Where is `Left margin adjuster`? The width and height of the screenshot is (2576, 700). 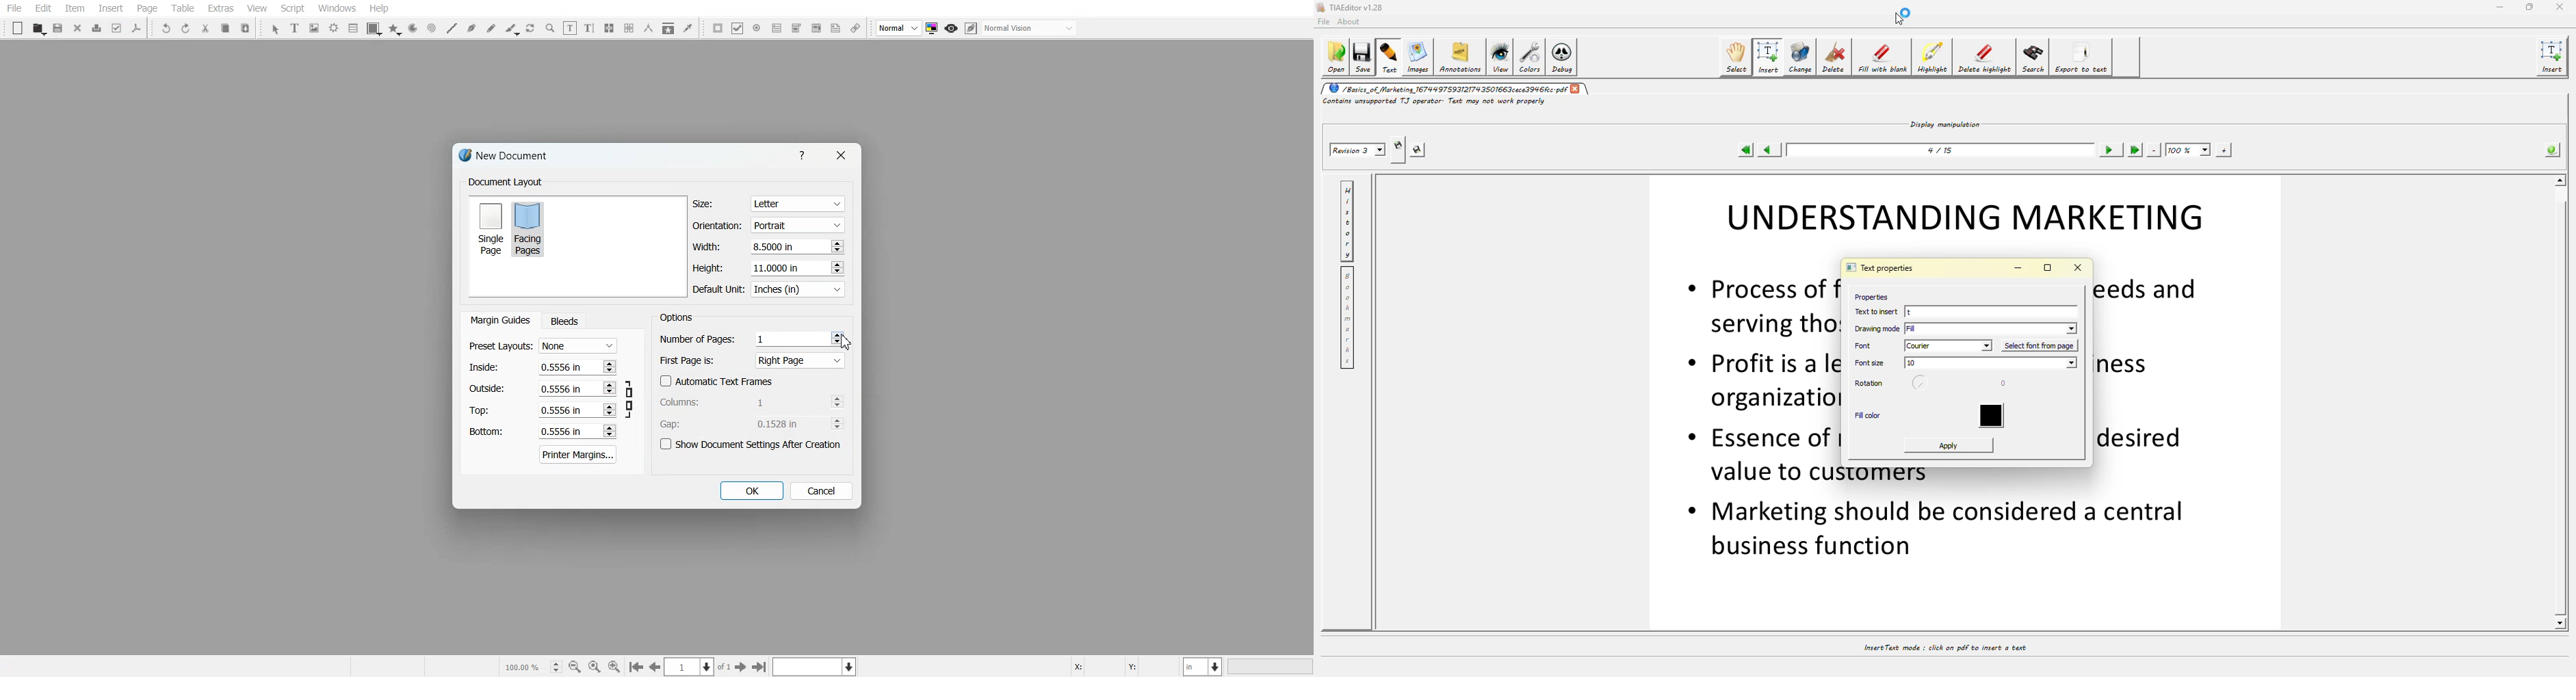 Left margin adjuster is located at coordinates (543, 367).